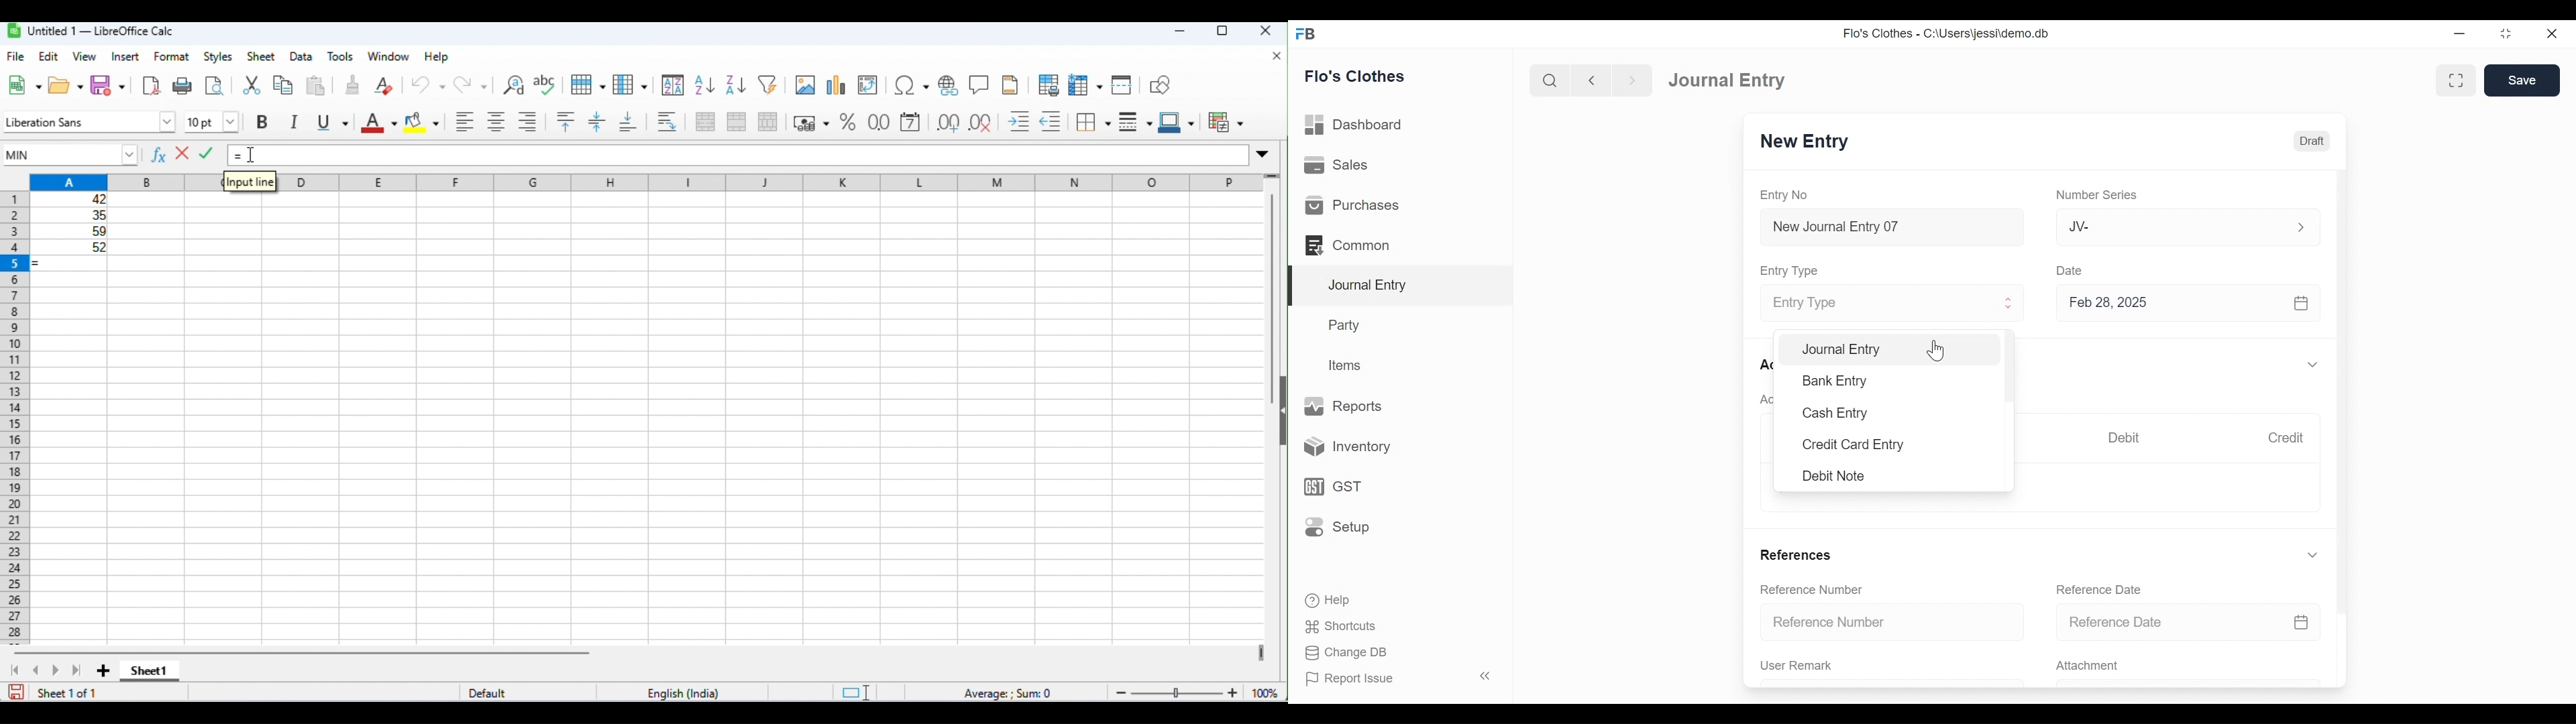  What do you see at coordinates (546, 85) in the screenshot?
I see `spelling` at bounding box center [546, 85].